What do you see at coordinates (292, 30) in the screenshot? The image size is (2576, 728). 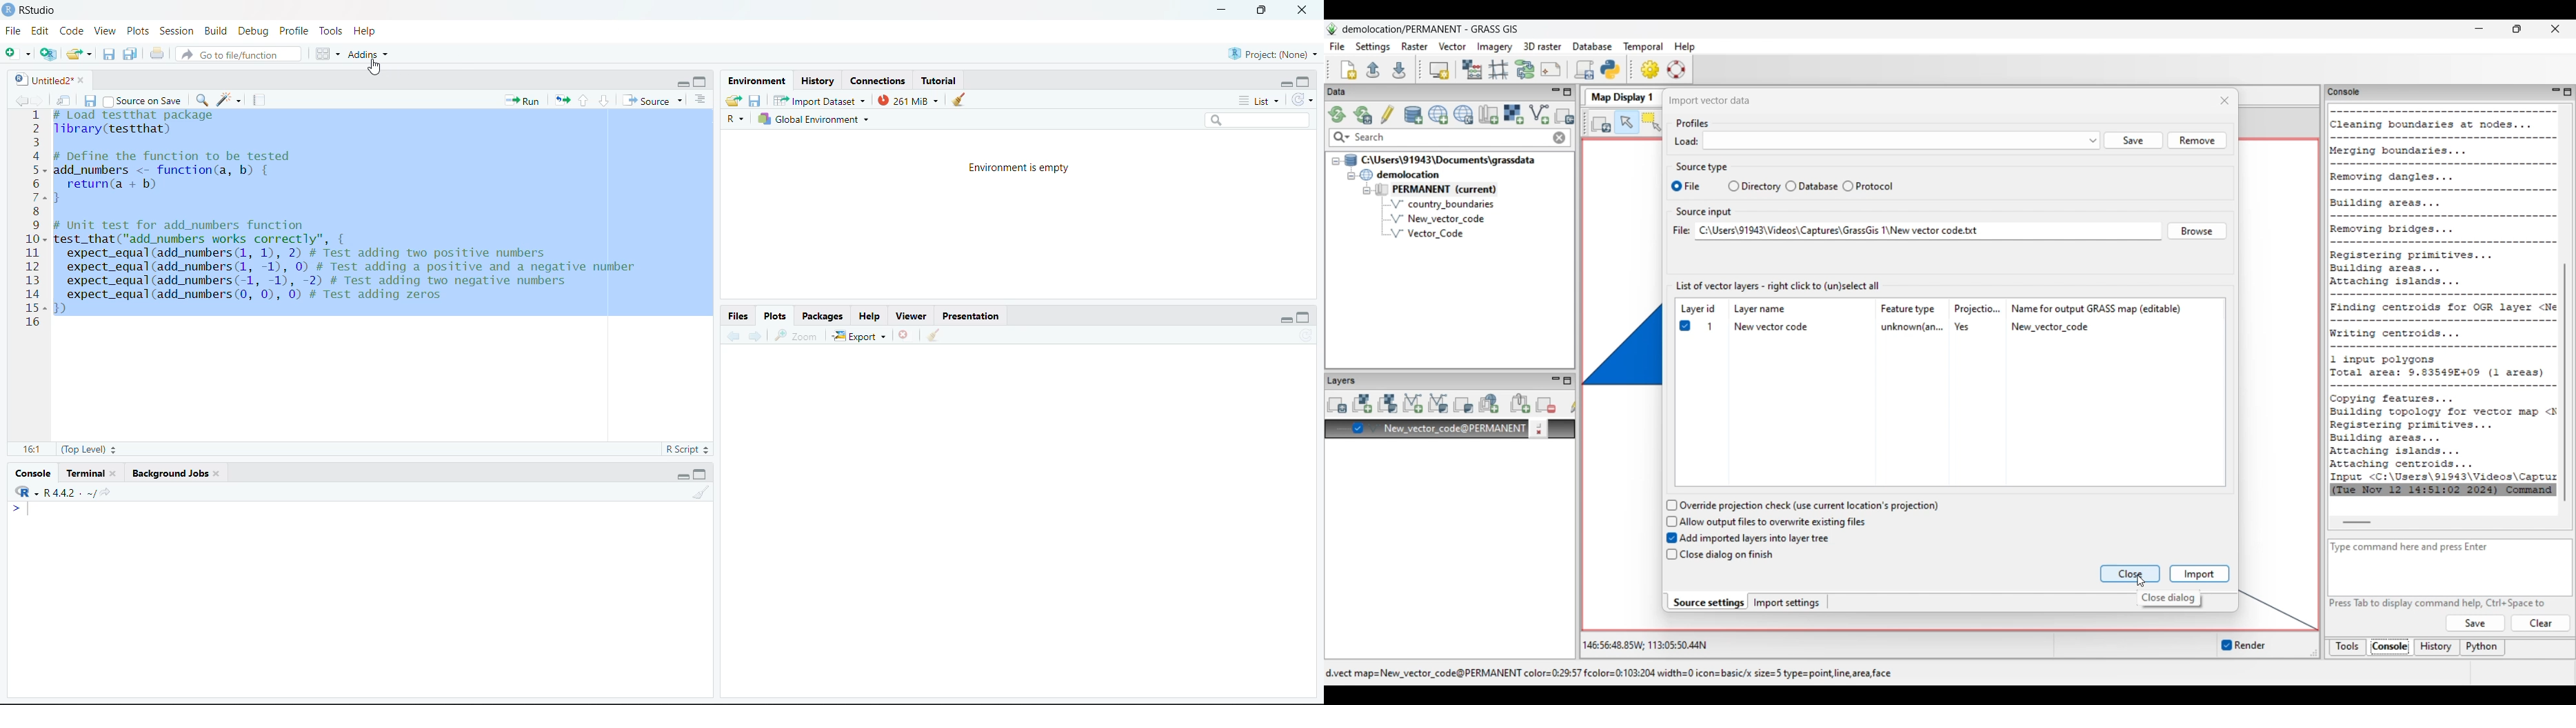 I see `Profile` at bounding box center [292, 30].